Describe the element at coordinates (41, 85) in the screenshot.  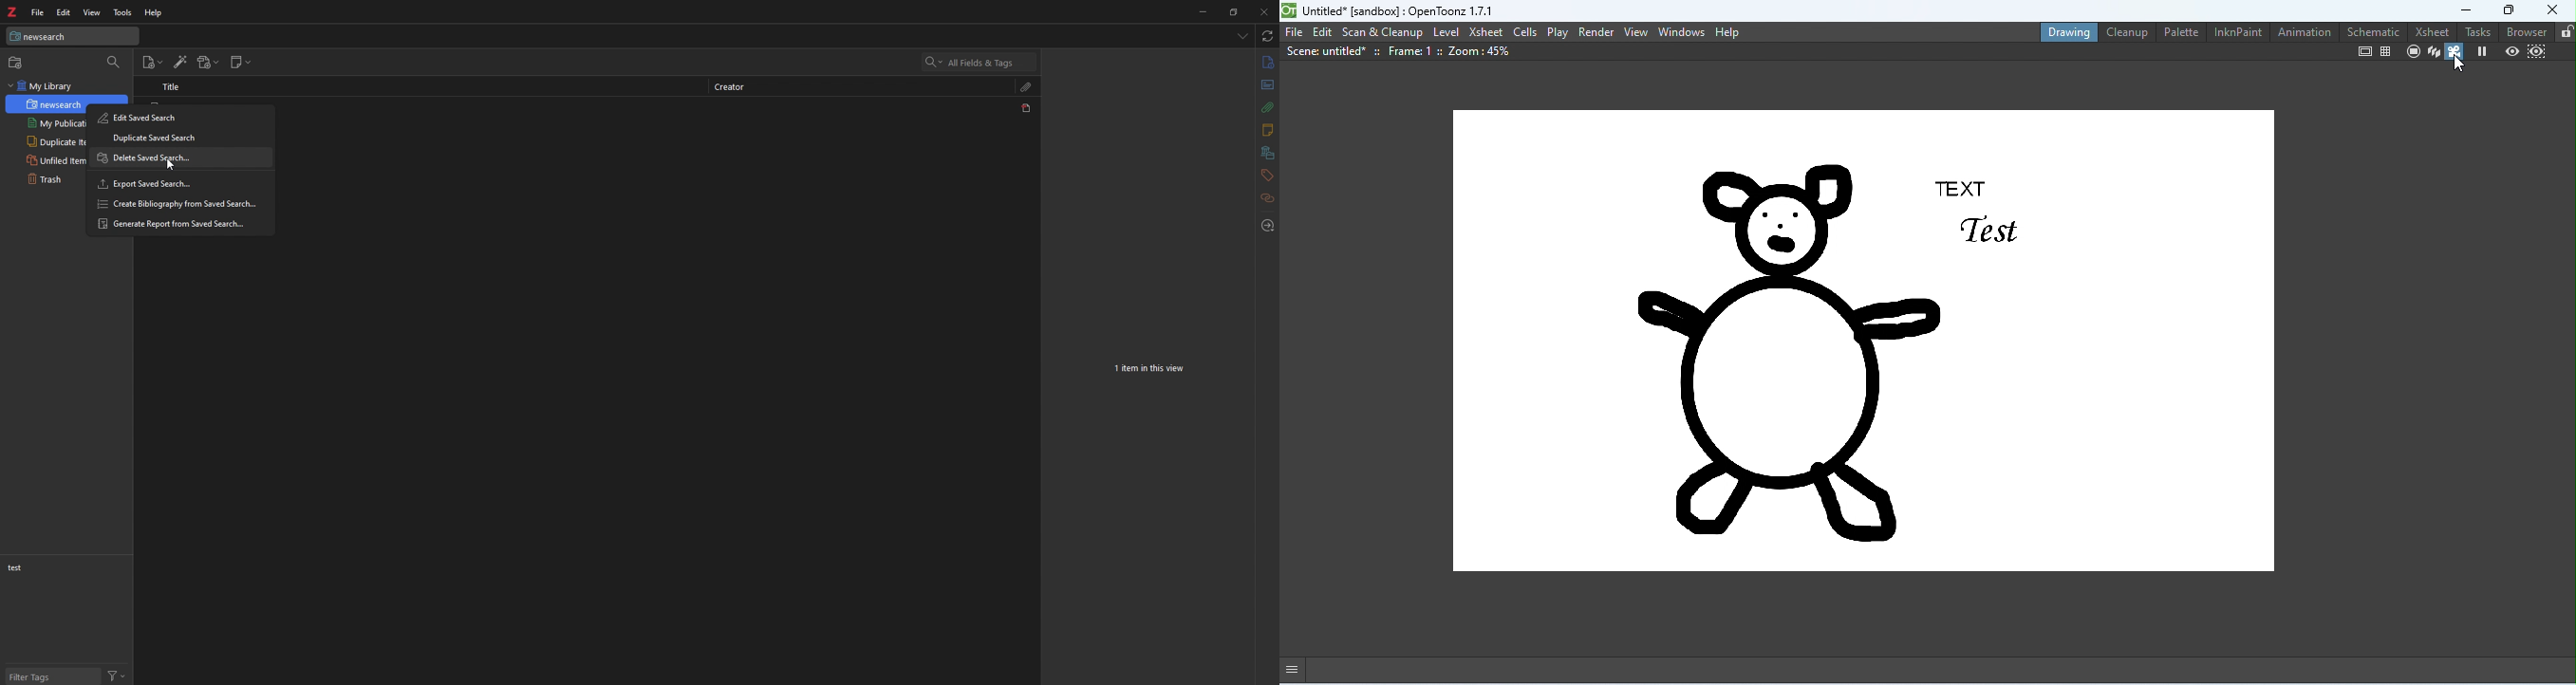
I see `My library` at that location.